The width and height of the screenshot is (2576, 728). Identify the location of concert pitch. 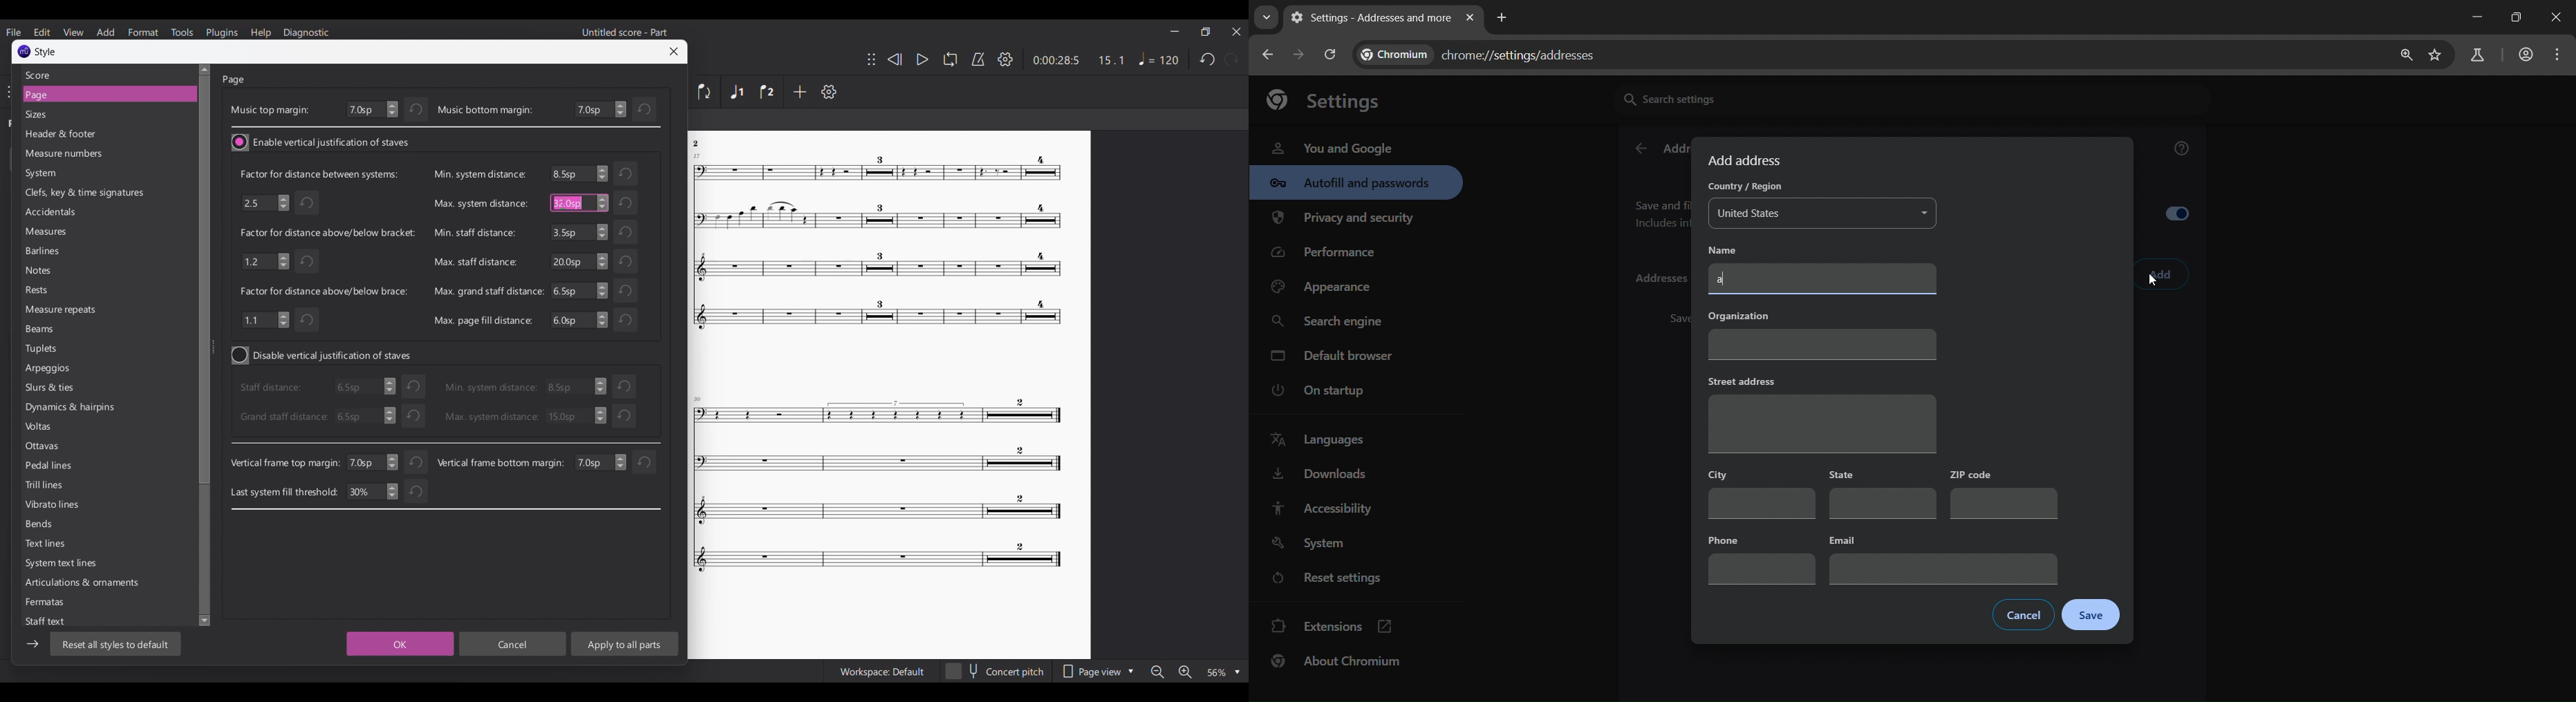
(995, 673).